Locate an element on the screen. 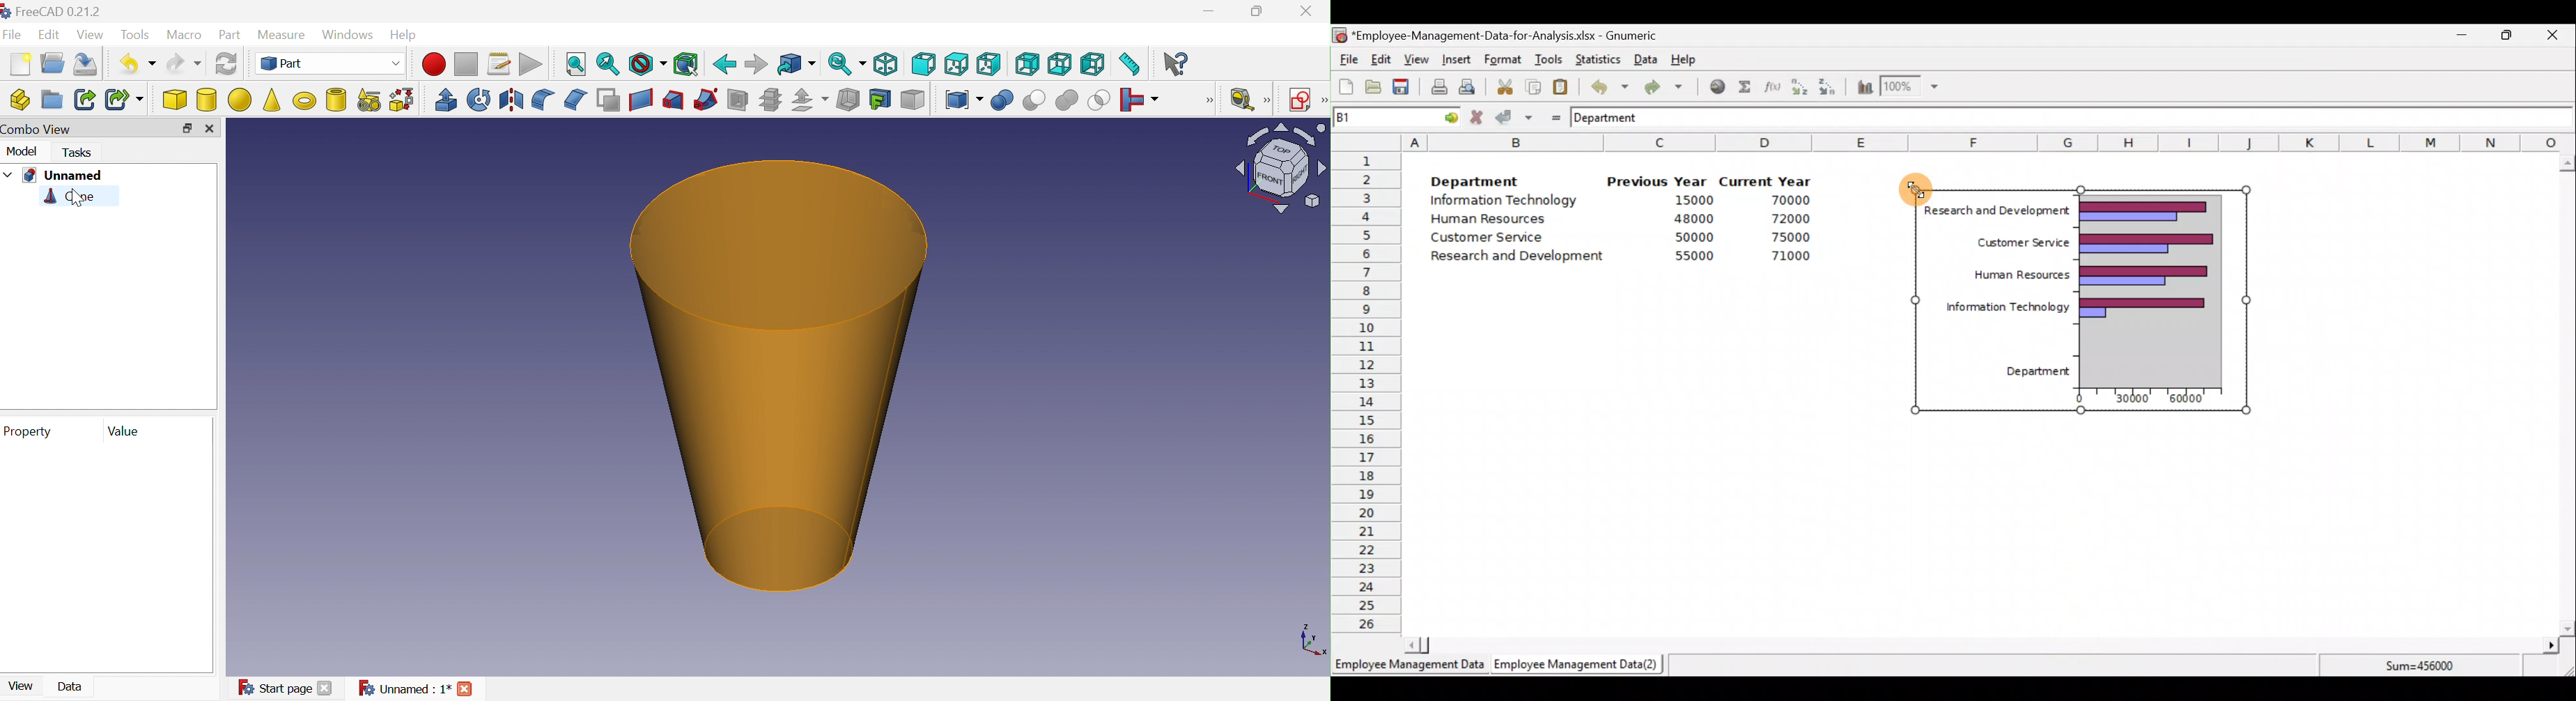 This screenshot has width=2576, height=728. 48000 is located at coordinates (1693, 219).